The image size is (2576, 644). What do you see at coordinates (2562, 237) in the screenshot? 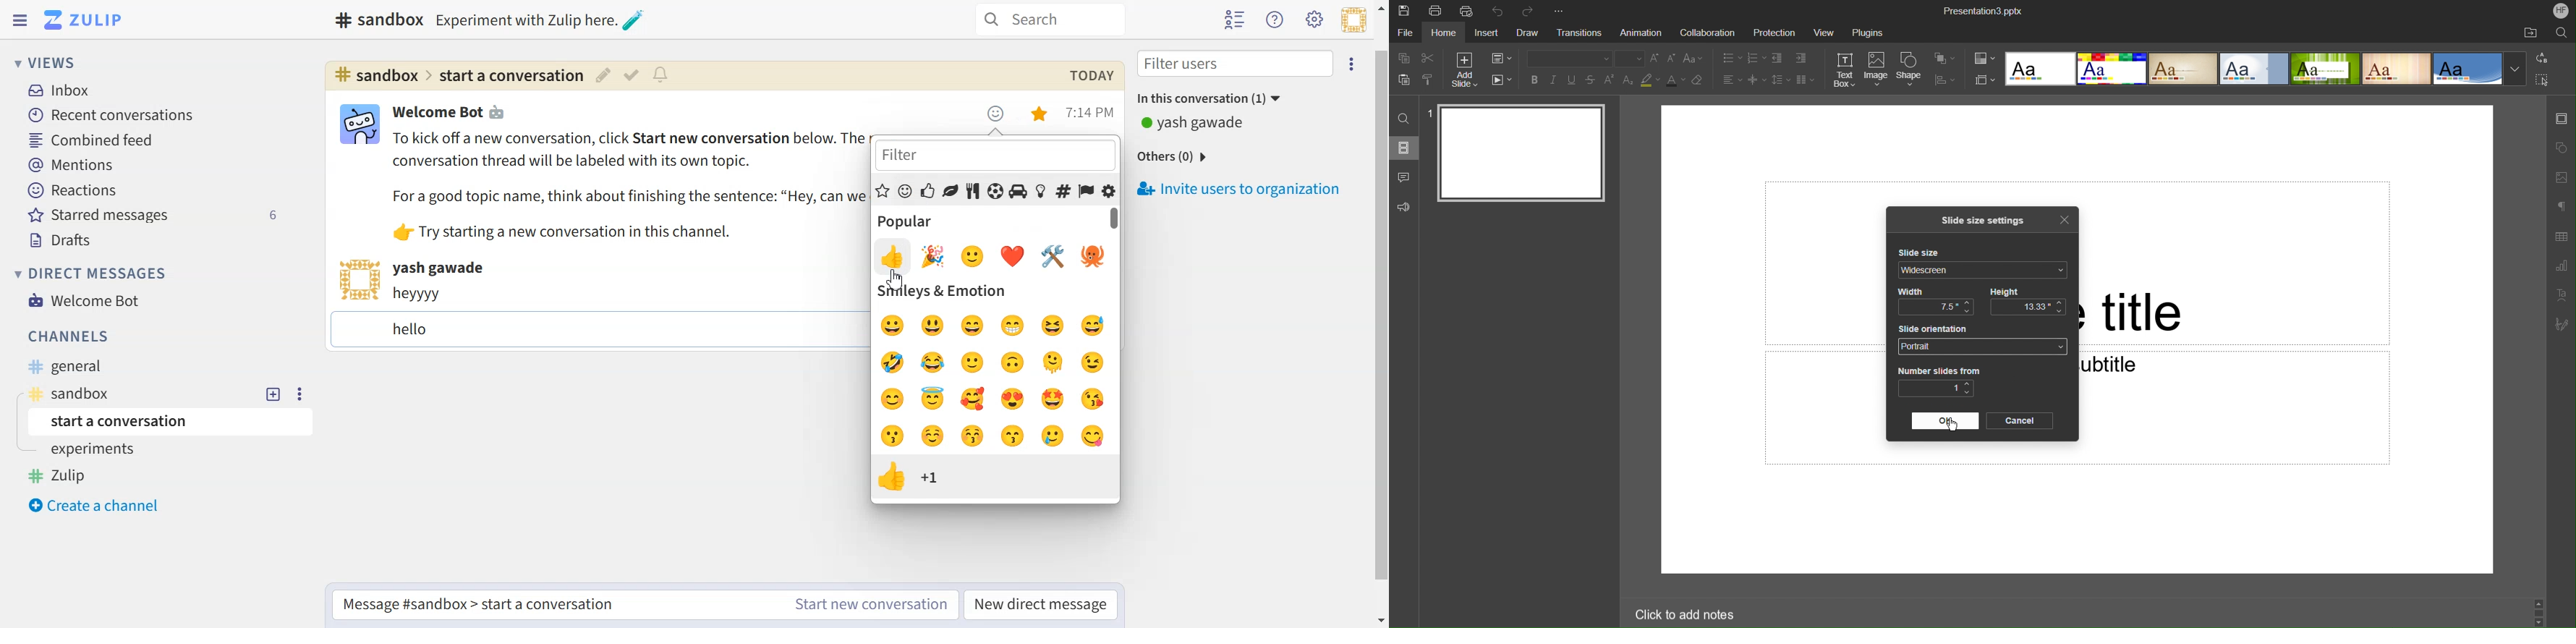
I see `Table` at bounding box center [2562, 237].